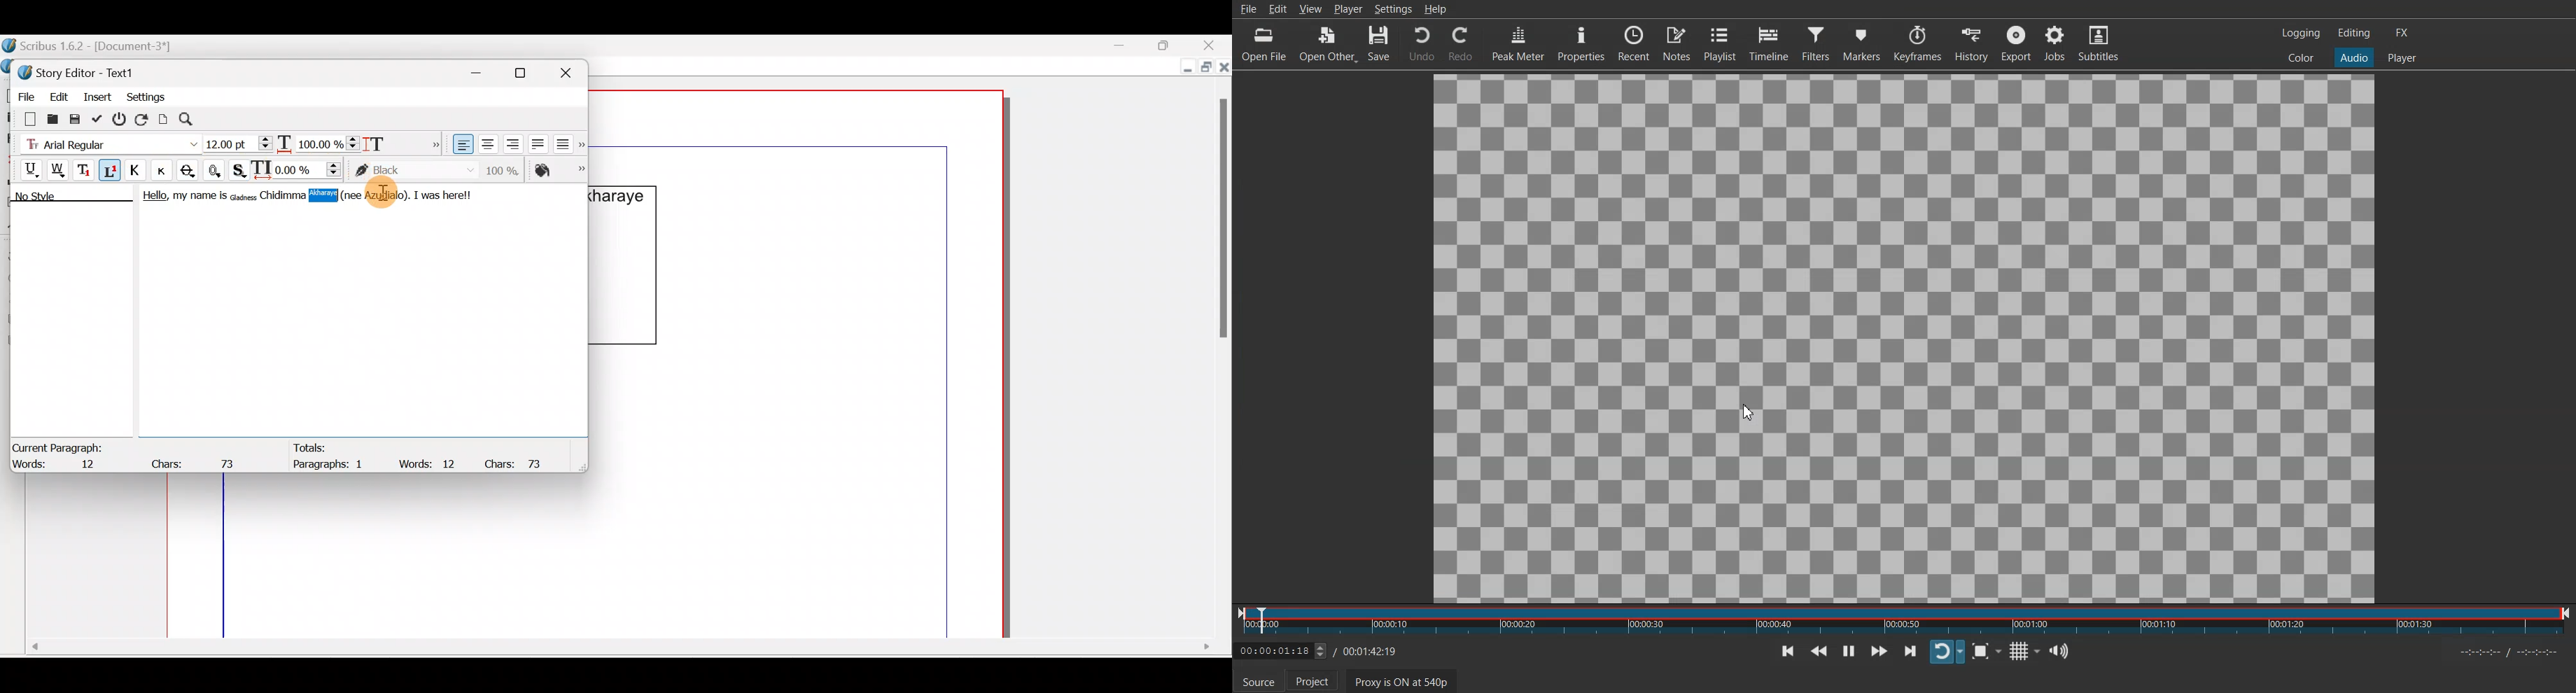 This screenshot has width=2576, height=700. What do you see at coordinates (2354, 58) in the screenshot?
I see `Audio` at bounding box center [2354, 58].